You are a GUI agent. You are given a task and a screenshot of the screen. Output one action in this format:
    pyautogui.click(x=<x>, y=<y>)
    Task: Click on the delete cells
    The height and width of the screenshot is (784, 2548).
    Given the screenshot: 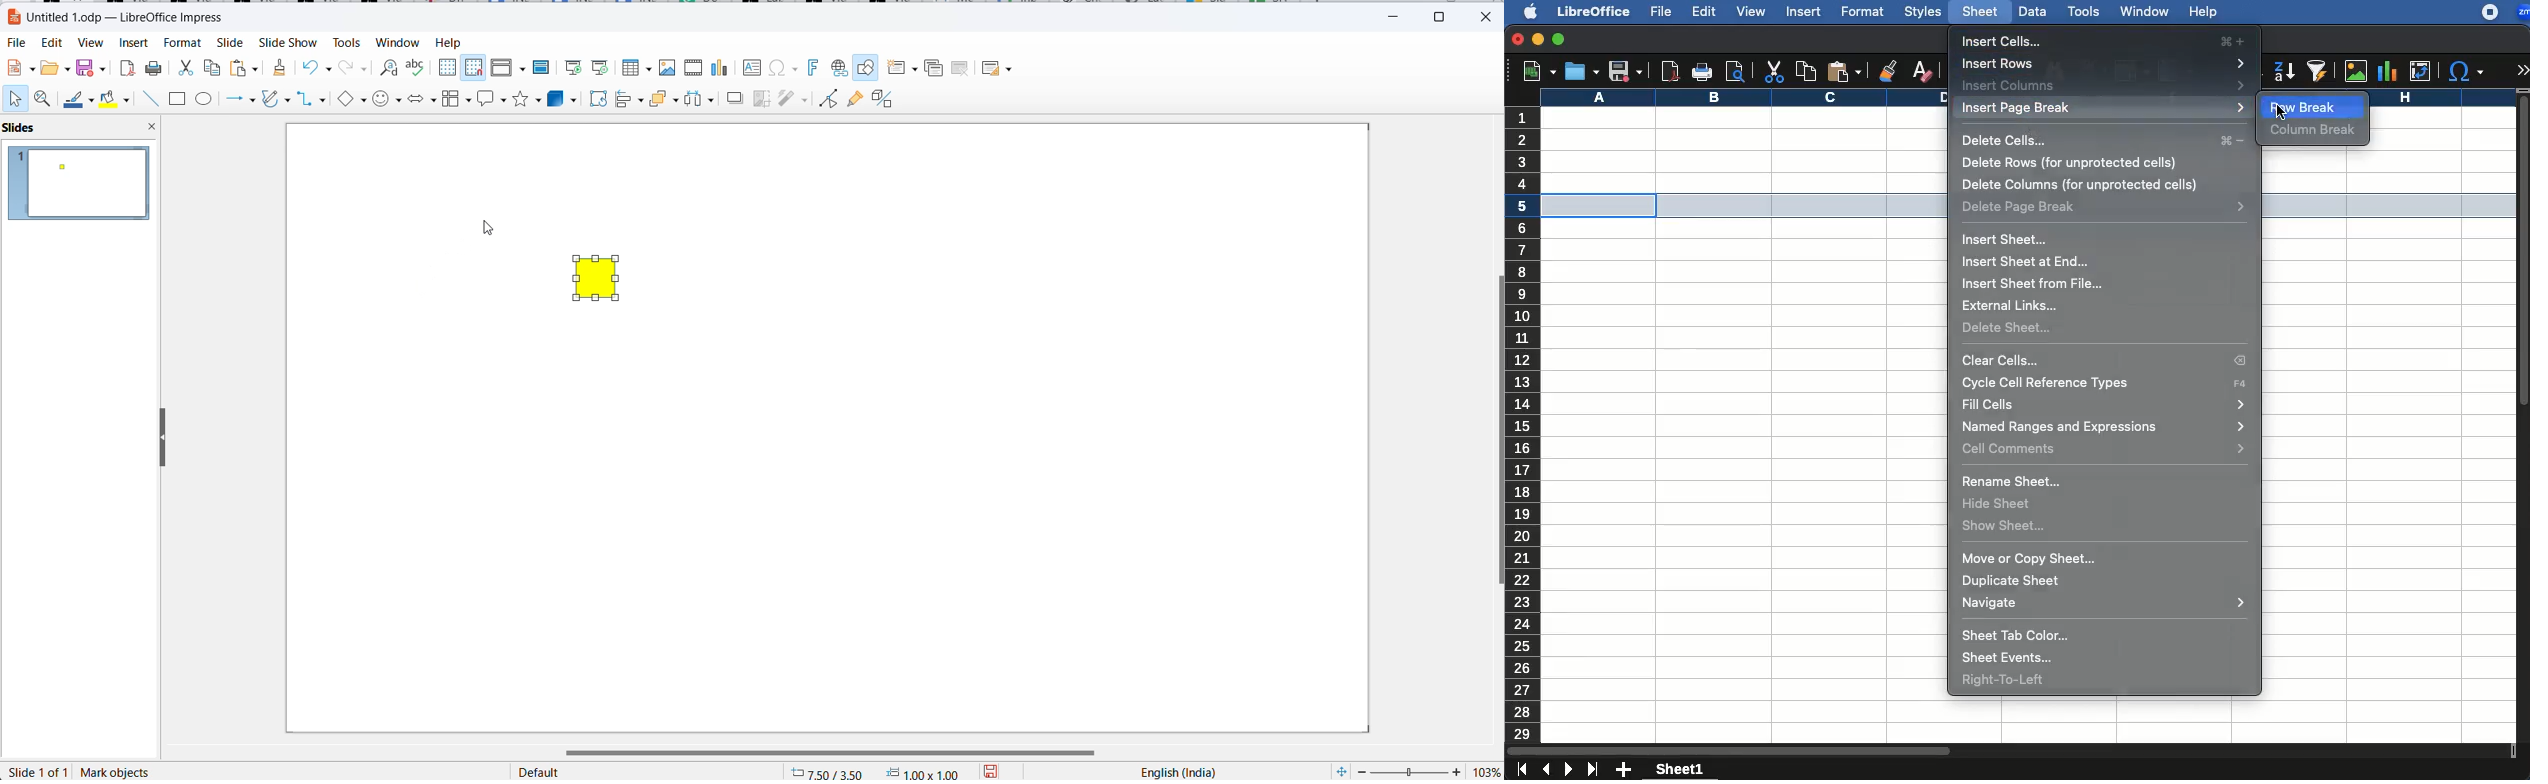 What is the action you would take?
    pyautogui.click(x=2104, y=142)
    